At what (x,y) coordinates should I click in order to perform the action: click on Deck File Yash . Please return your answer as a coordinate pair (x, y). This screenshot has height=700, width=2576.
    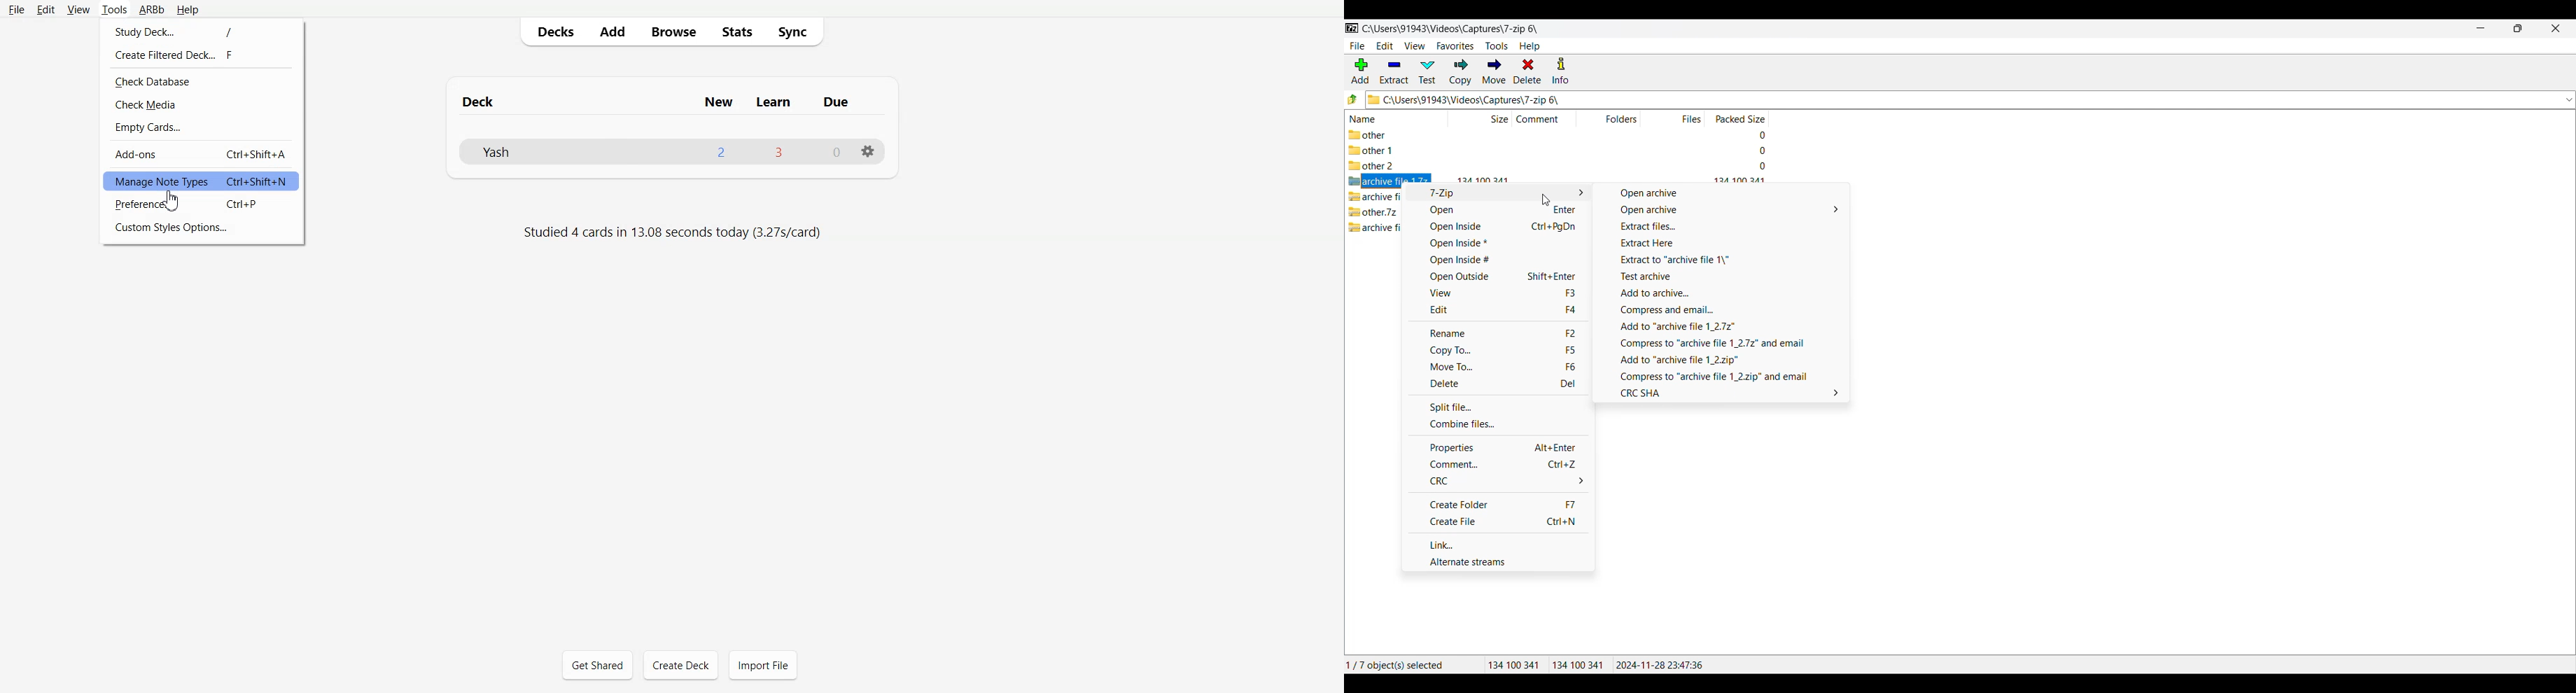
    Looking at the image, I should click on (671, 151).